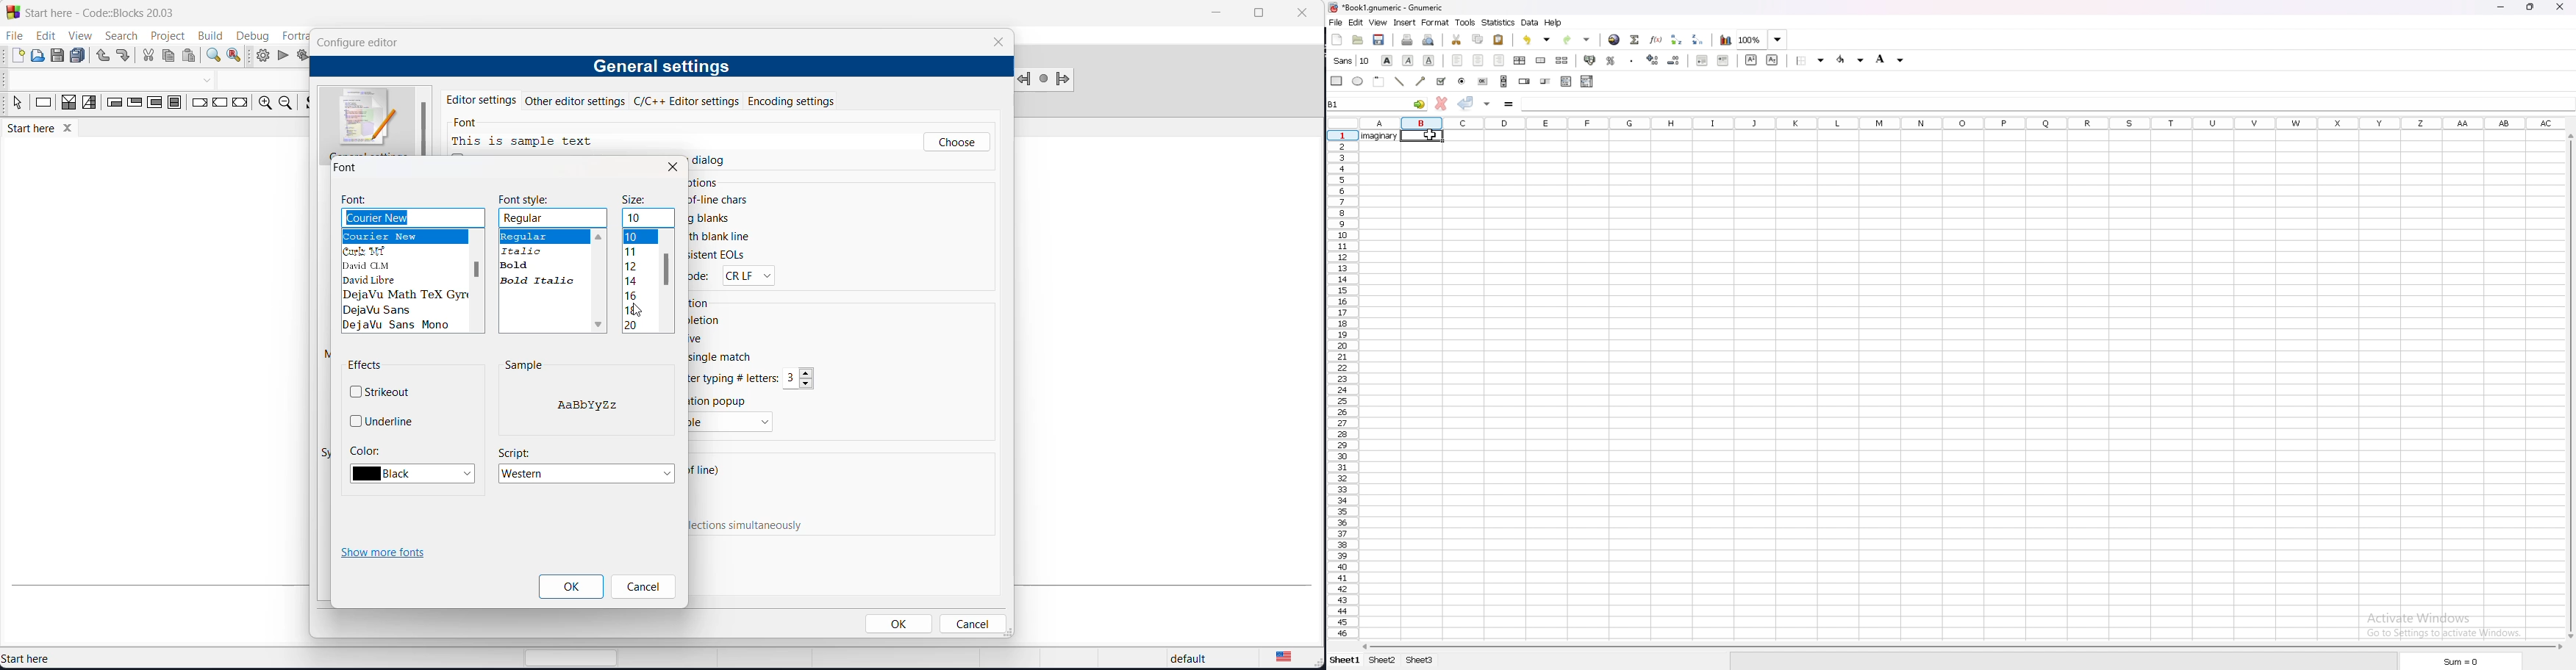 This screenshot has height=672, width=2576. I want to click on open, so click(38, 57).